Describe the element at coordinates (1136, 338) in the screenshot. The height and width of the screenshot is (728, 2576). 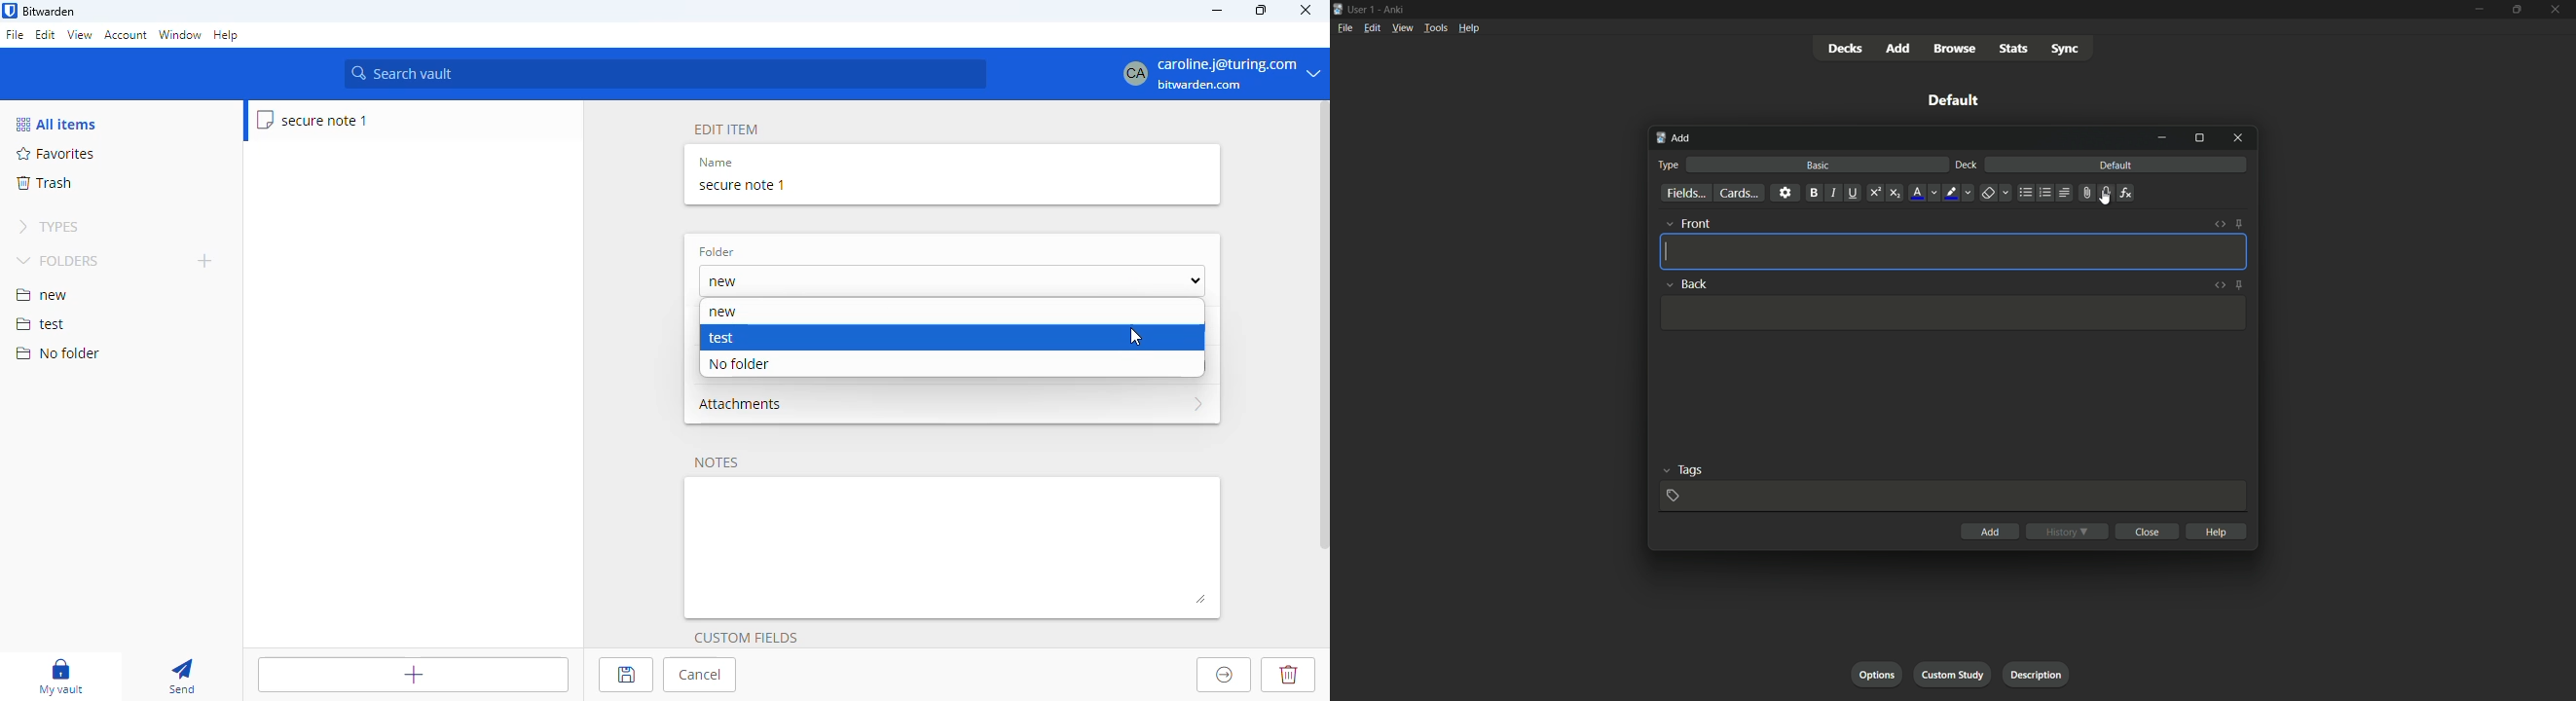
I see `cursor` at that location.